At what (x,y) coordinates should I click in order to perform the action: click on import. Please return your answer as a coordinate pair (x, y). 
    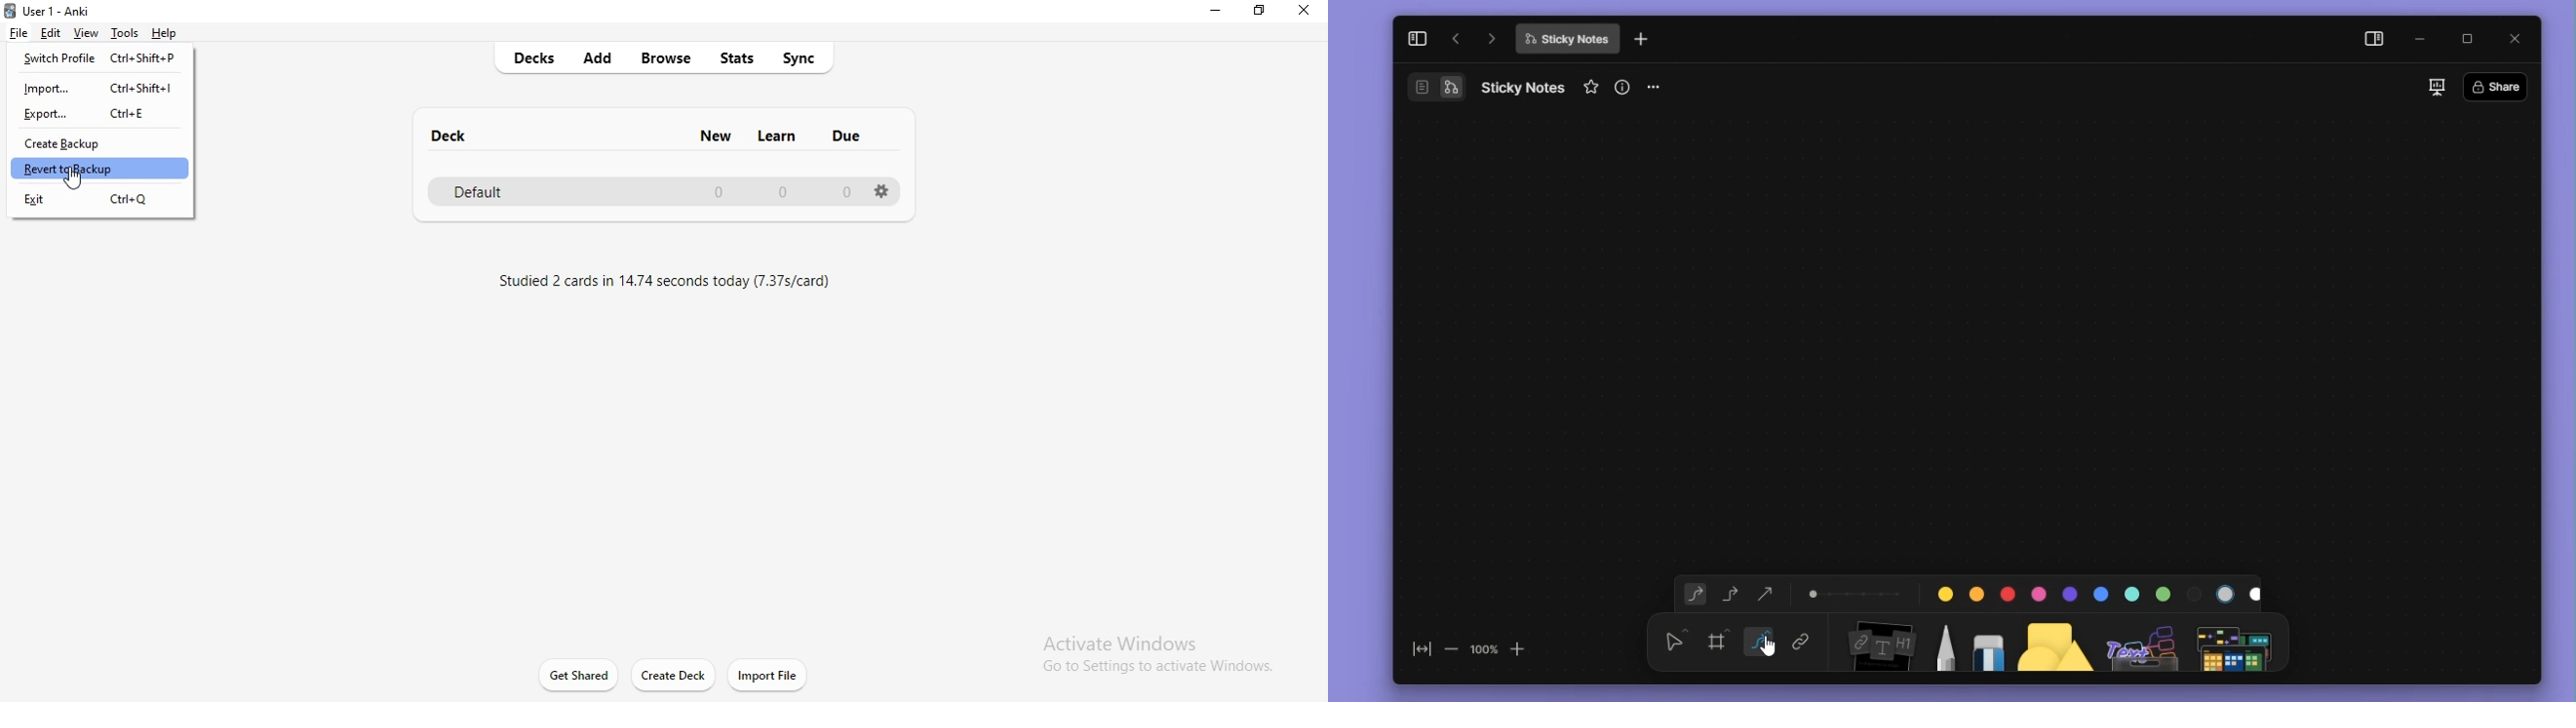
    Looking at the image, I should click on (104, 88).